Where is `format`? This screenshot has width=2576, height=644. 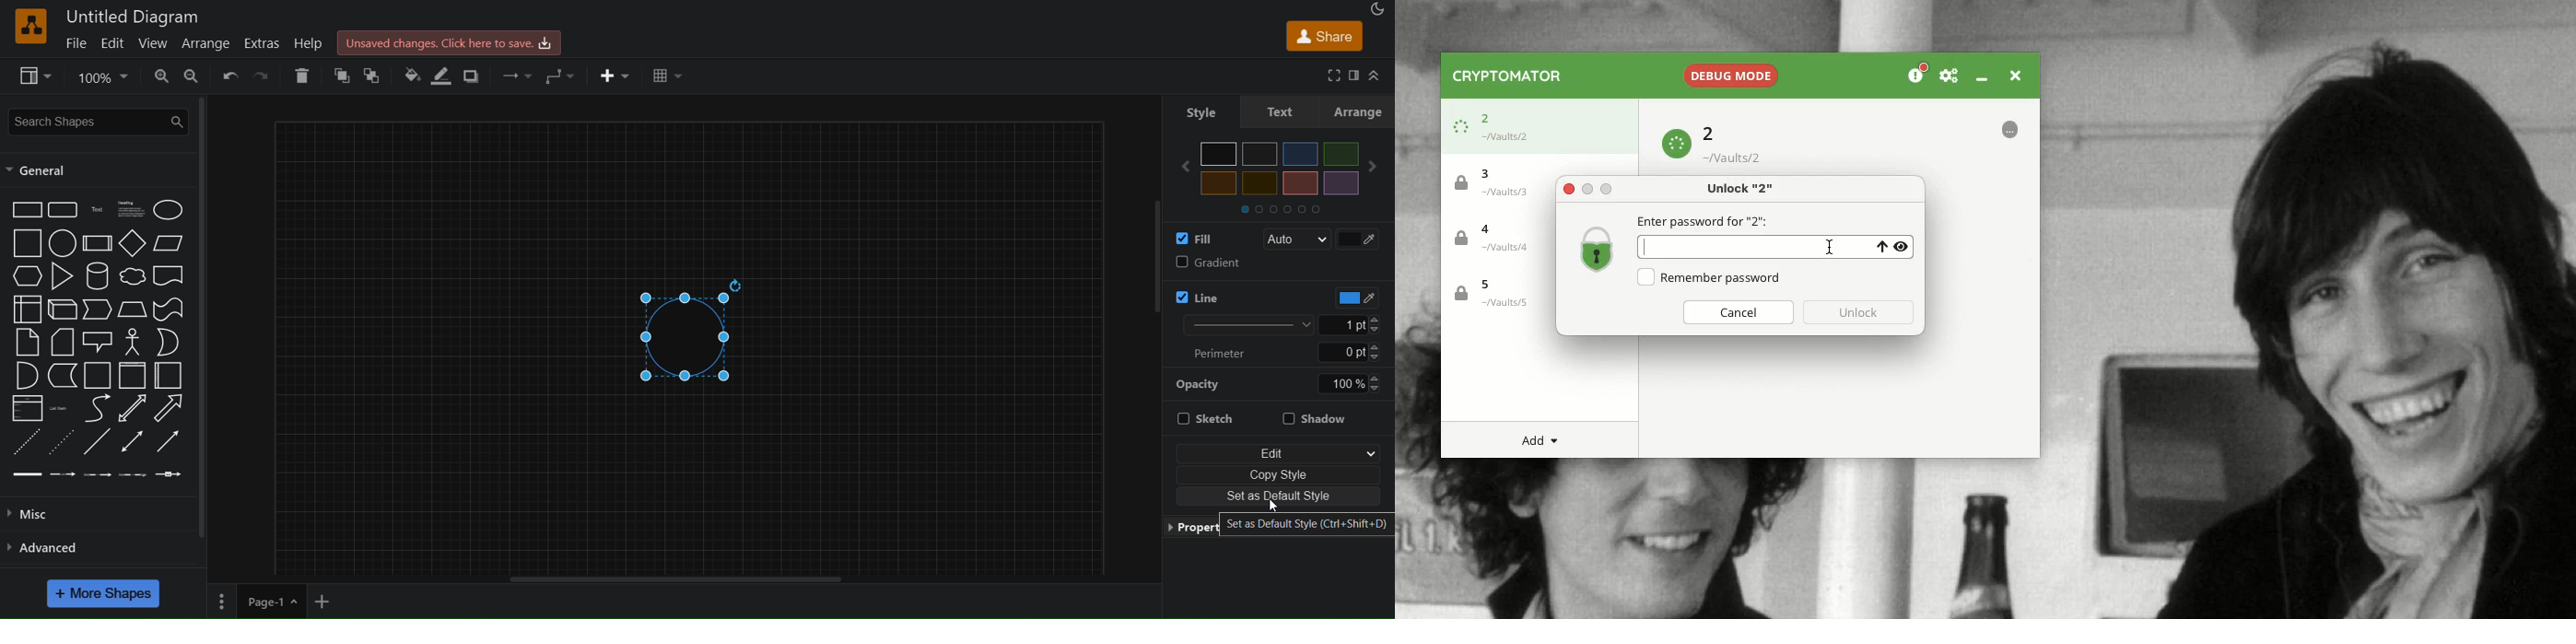
format is located at coordinates (1356, 76).